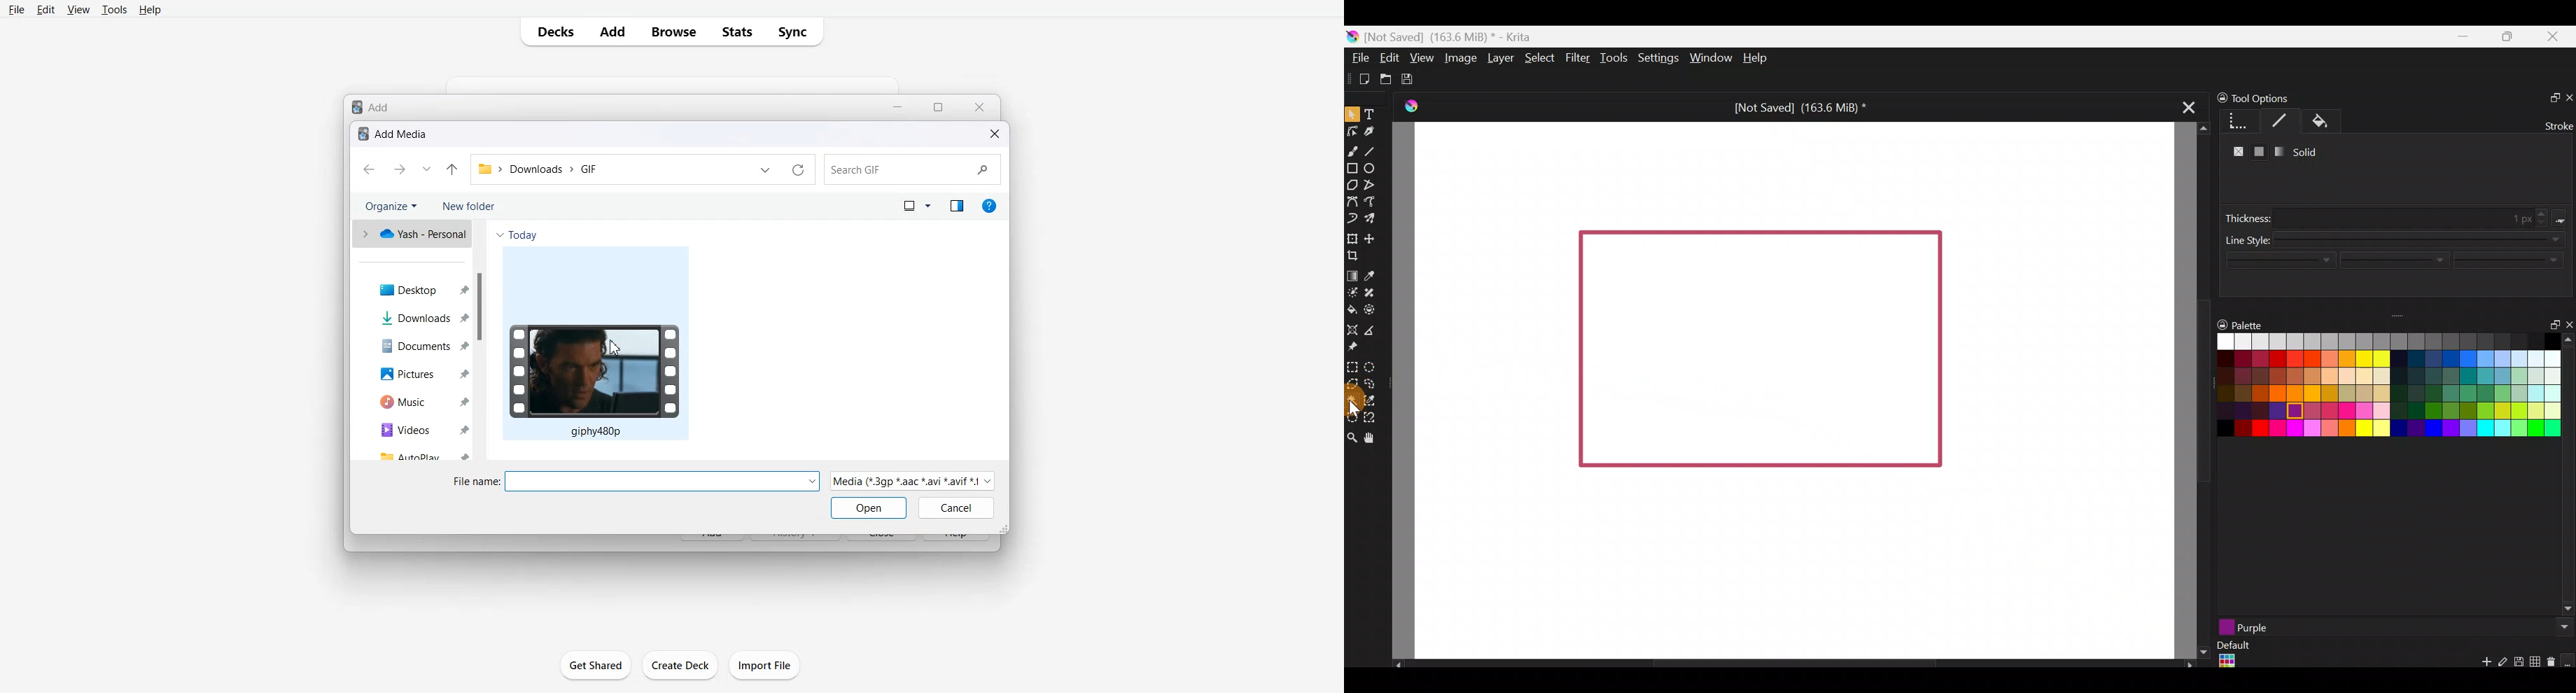  Describe the element at coordinates (1576, 58) in the screenshot. I see `Filter` at that location.